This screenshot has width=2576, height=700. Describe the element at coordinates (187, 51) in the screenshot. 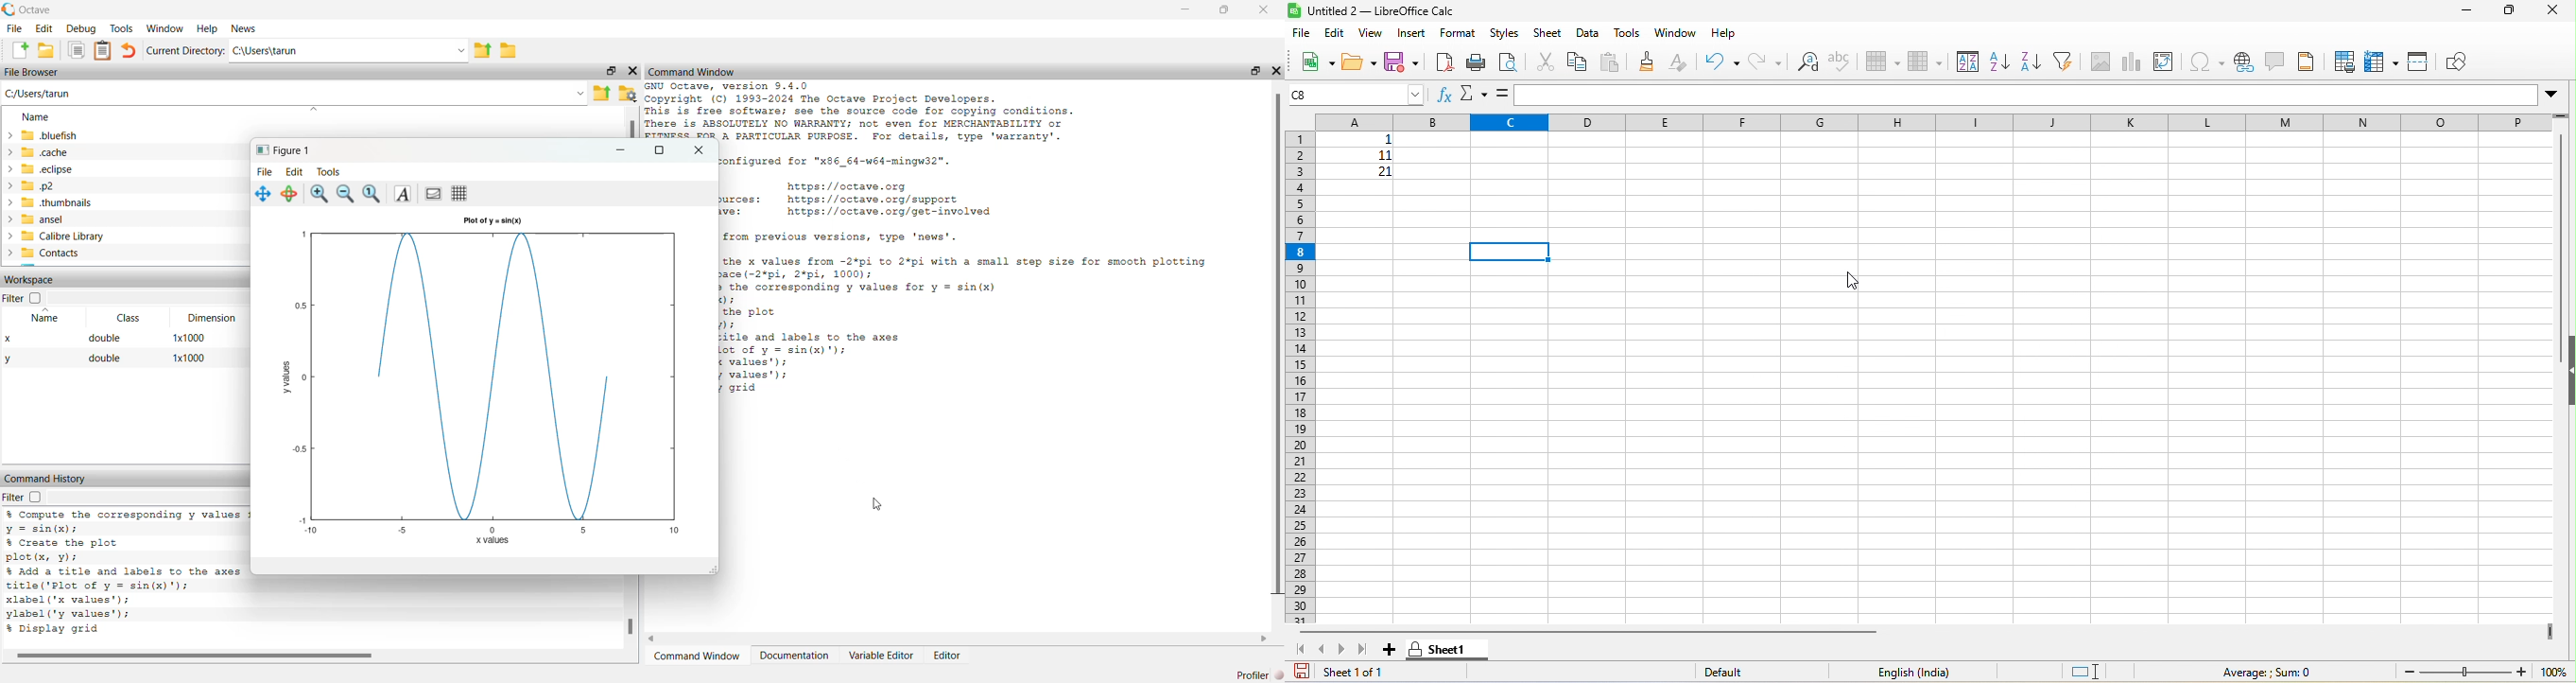

I see `Current directory` at that location.